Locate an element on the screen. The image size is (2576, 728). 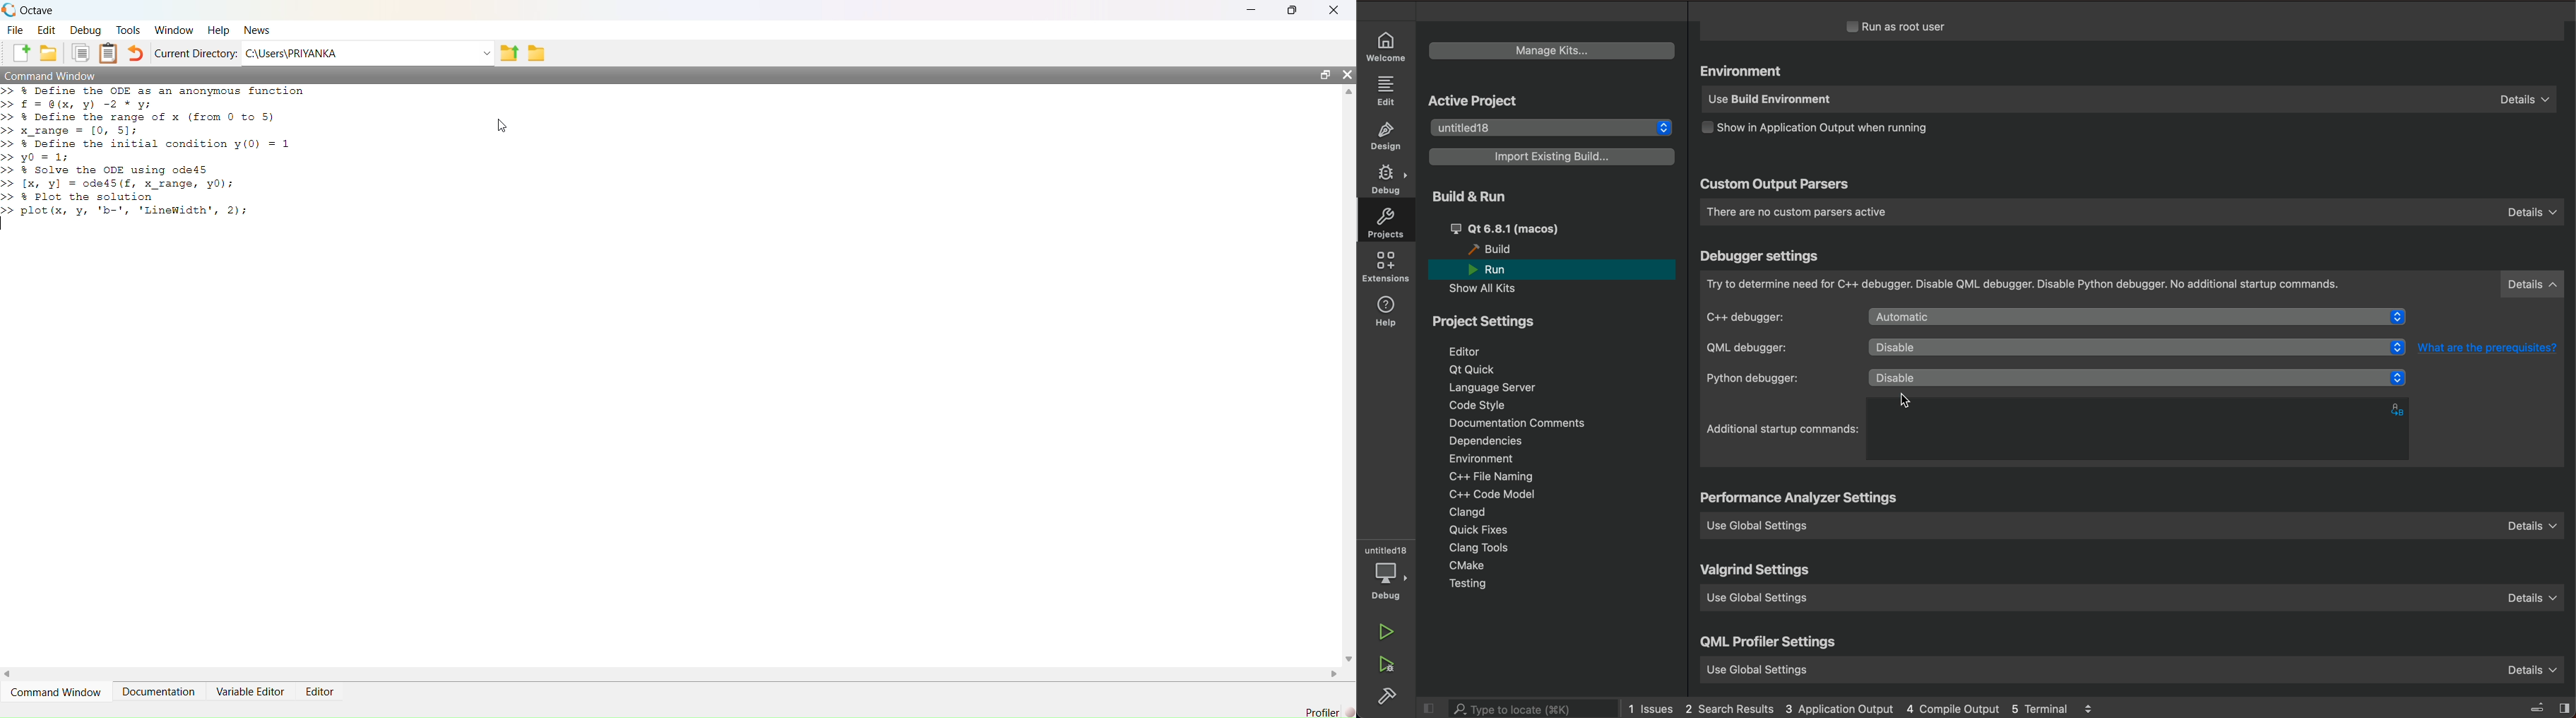
untitled is located at coordinates (1548, 126).